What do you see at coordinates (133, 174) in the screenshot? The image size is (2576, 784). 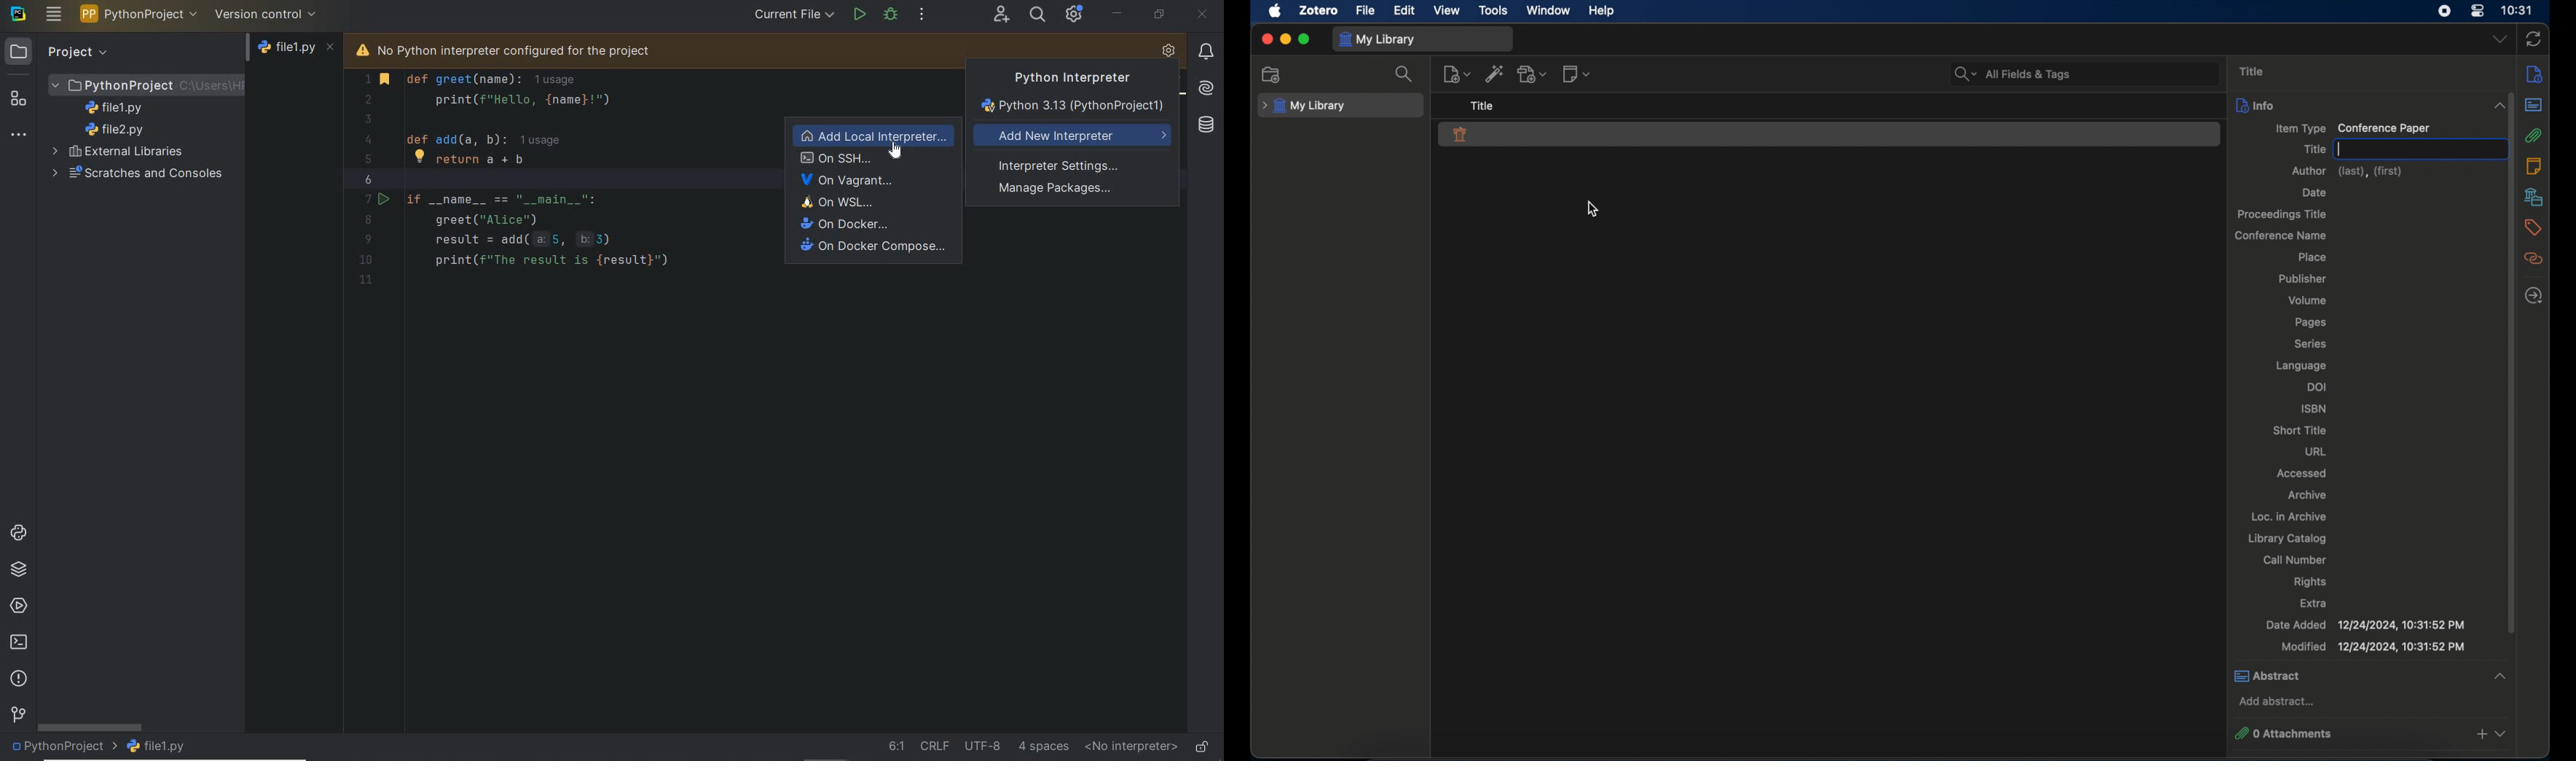 I see `scratches and consoles` at bounding box center [133, 174].